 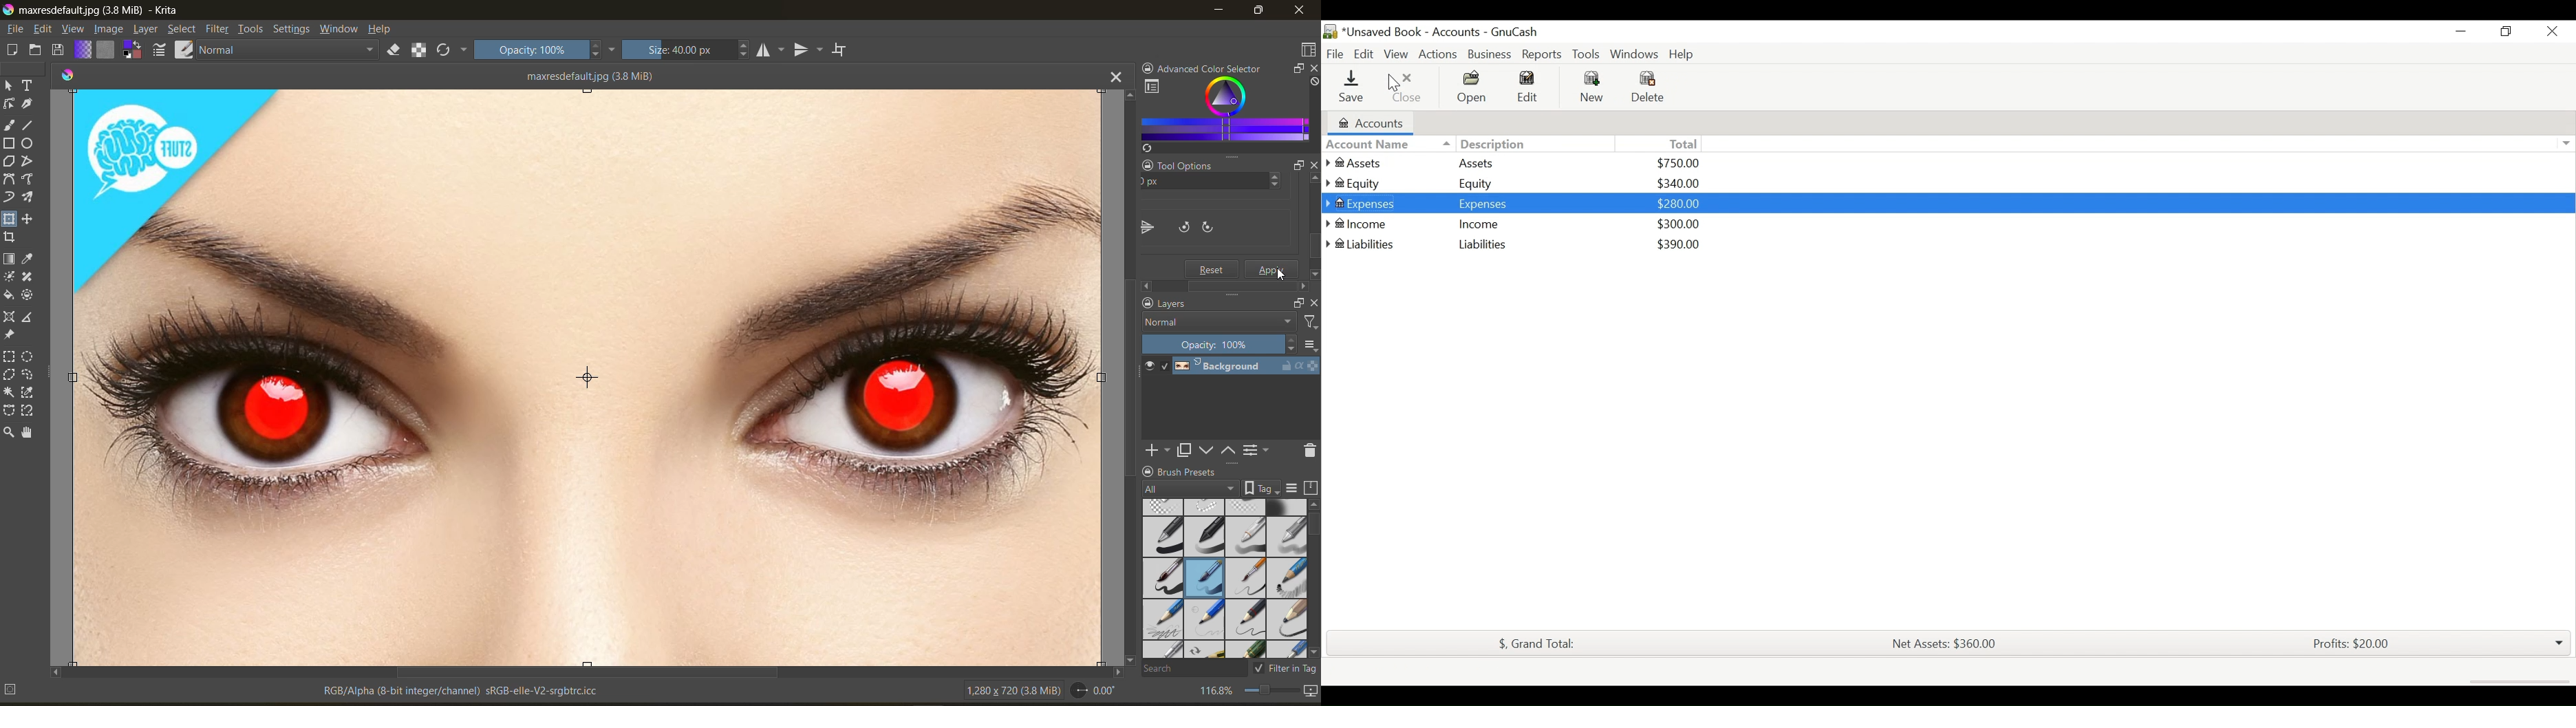 I want to click on $340.00, so click(x=1678, y=182).